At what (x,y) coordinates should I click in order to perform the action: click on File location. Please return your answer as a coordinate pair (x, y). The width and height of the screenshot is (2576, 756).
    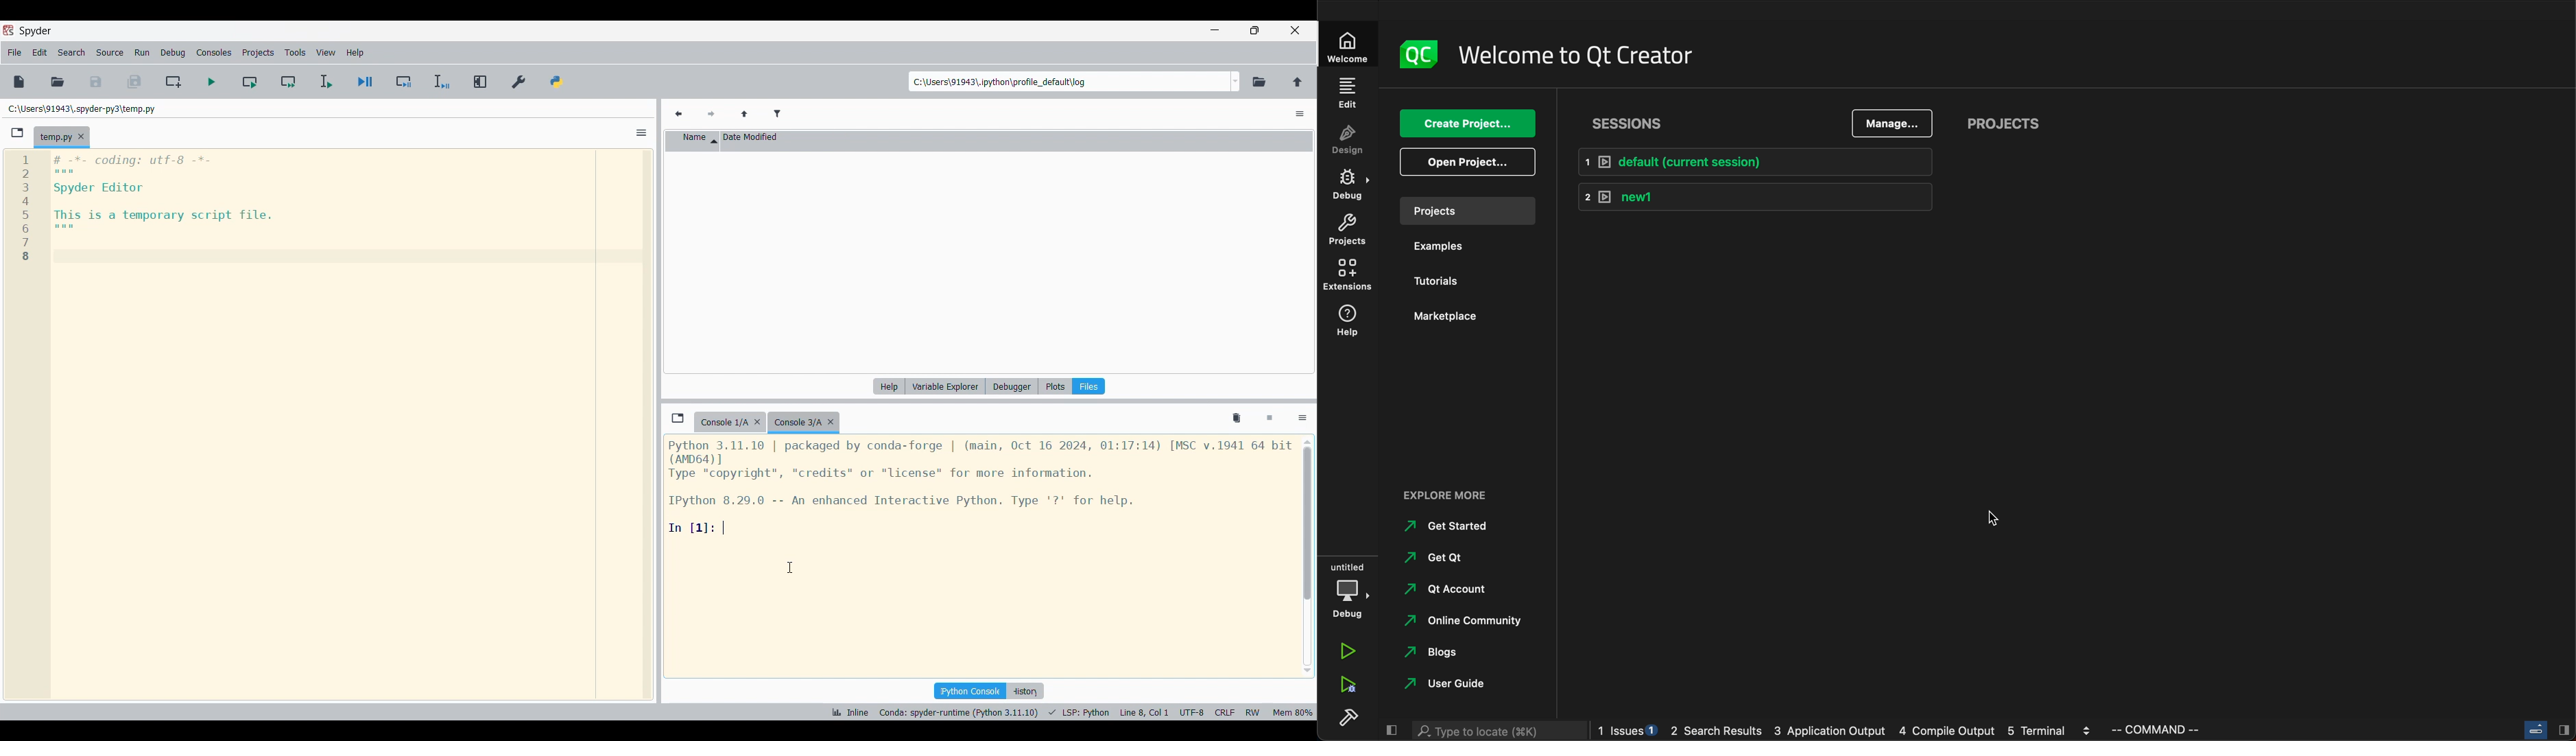
    Looking at the image, I should click on (82, 109).